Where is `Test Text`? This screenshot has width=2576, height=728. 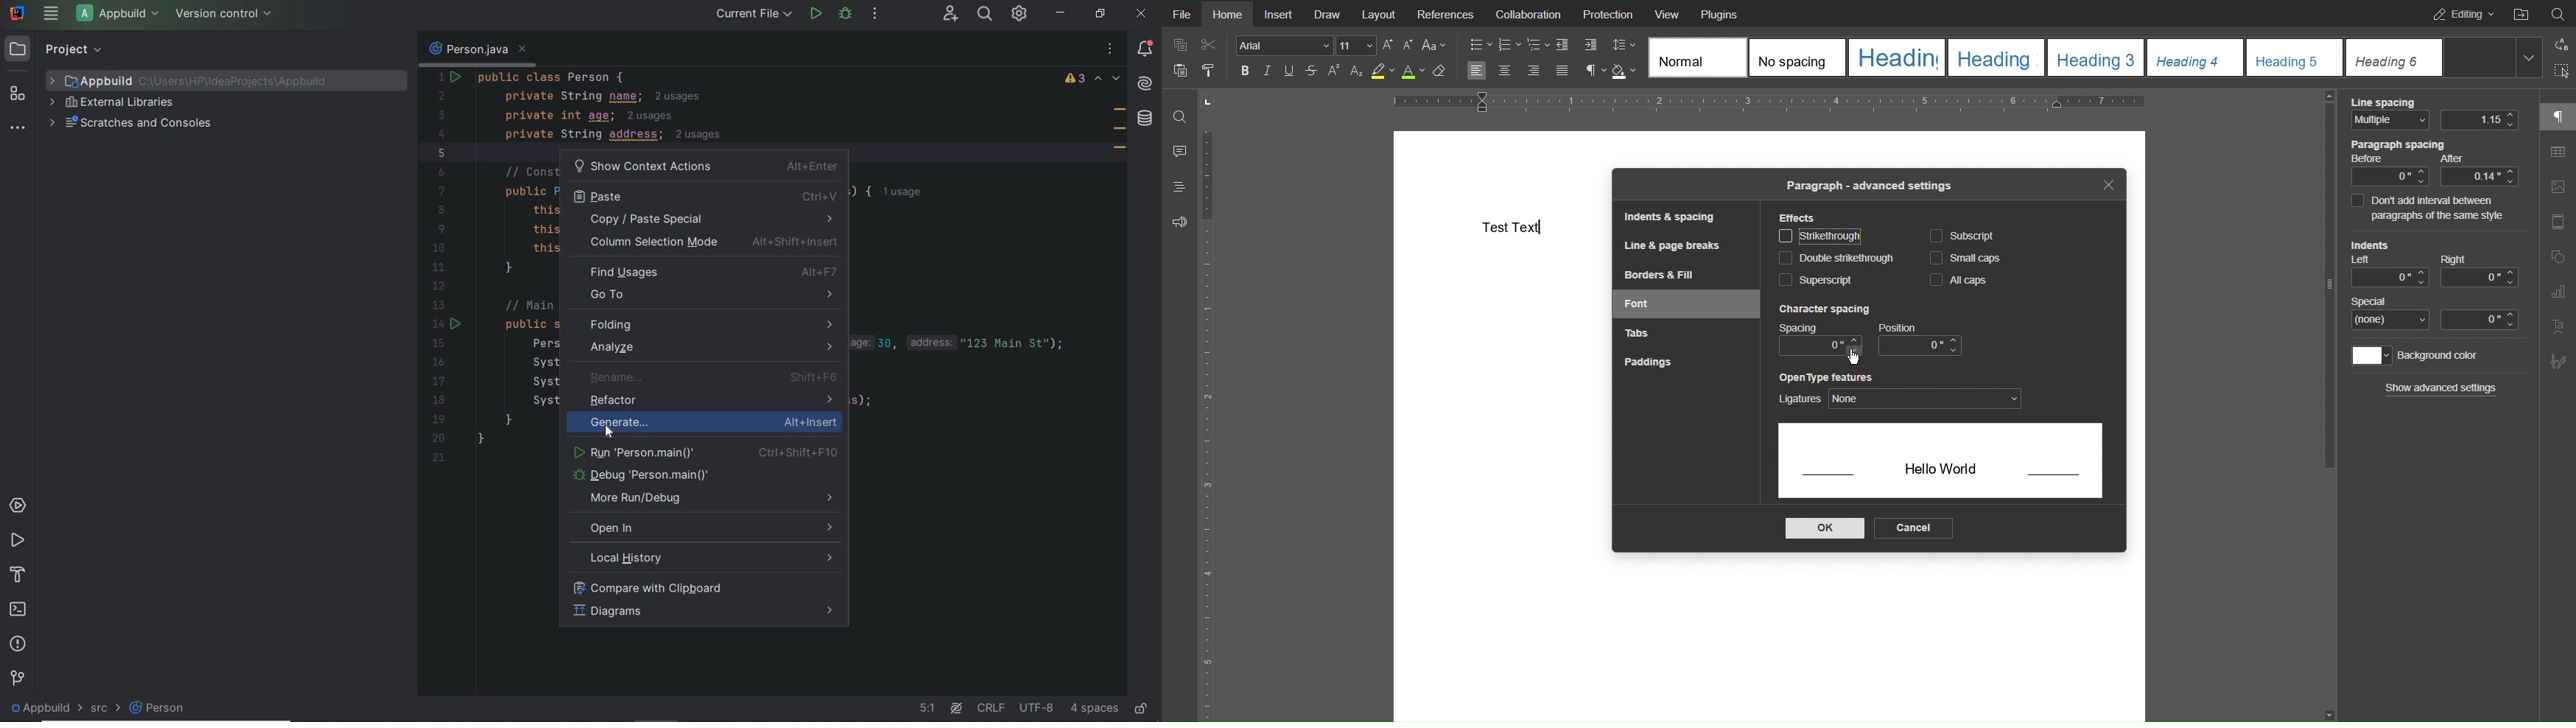 Test Text is located at coordinates (1512, 227).